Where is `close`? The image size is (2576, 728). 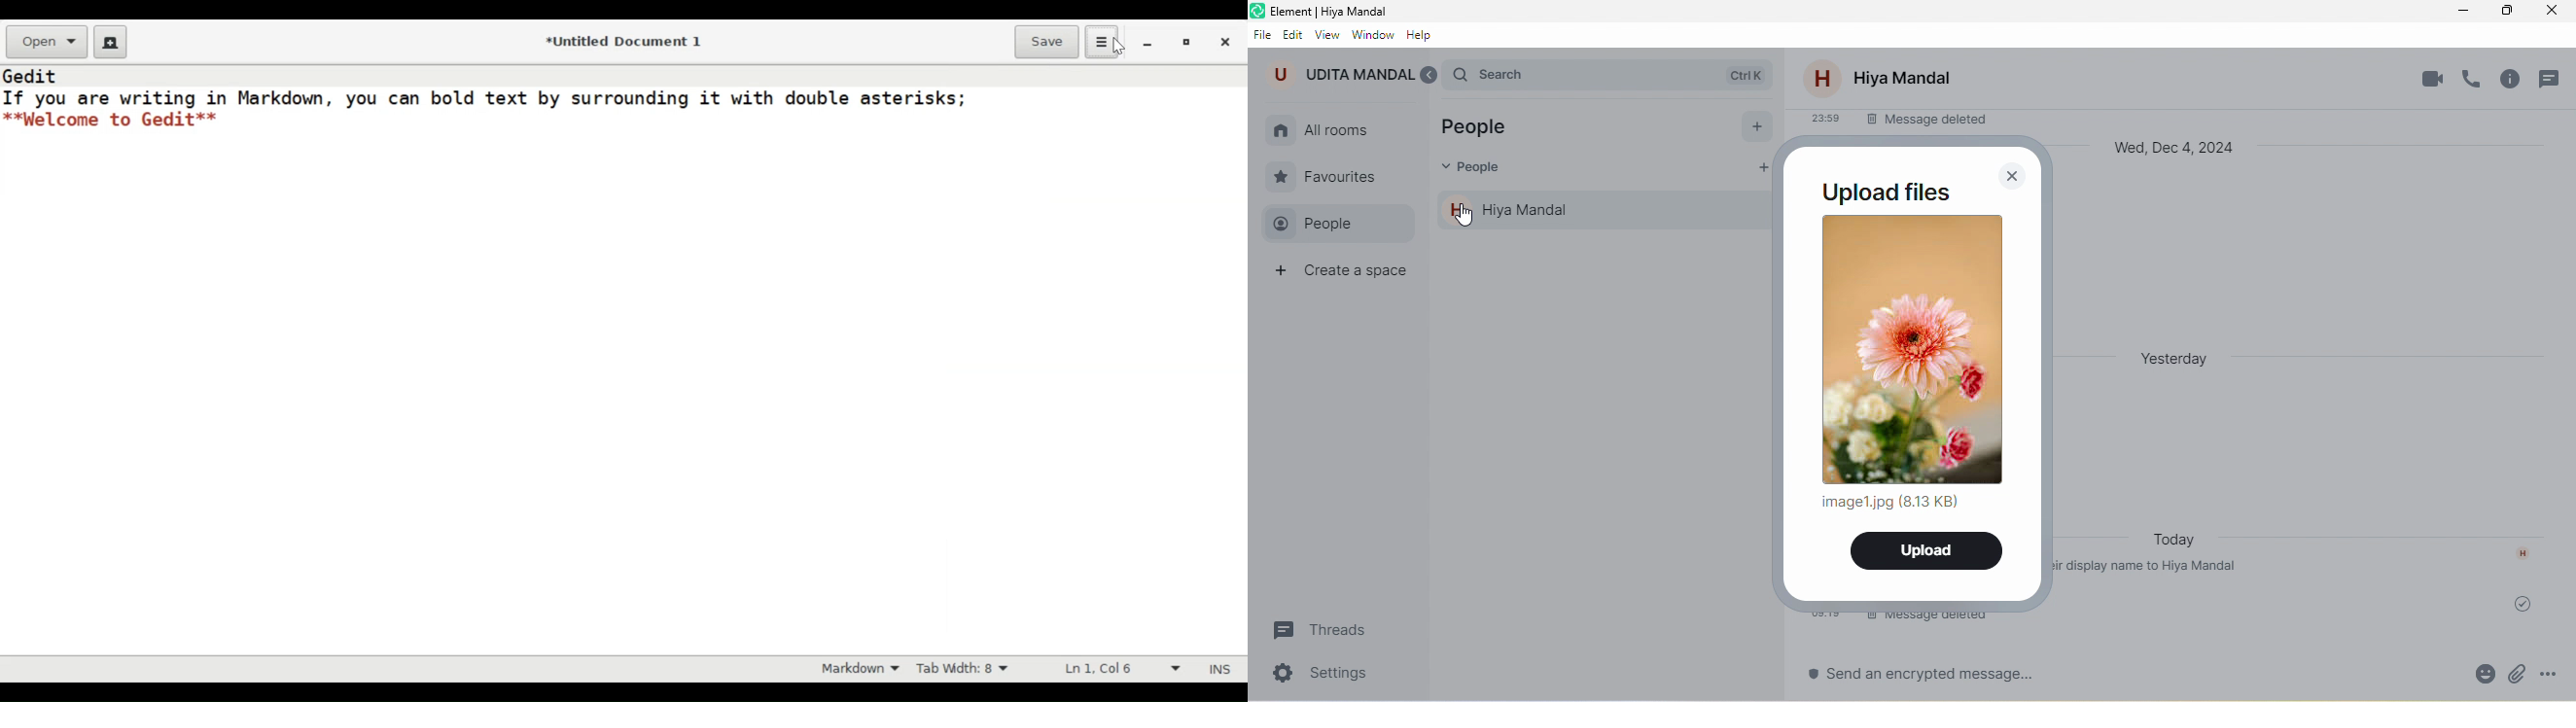 close is located at coordinates (2009, 177).